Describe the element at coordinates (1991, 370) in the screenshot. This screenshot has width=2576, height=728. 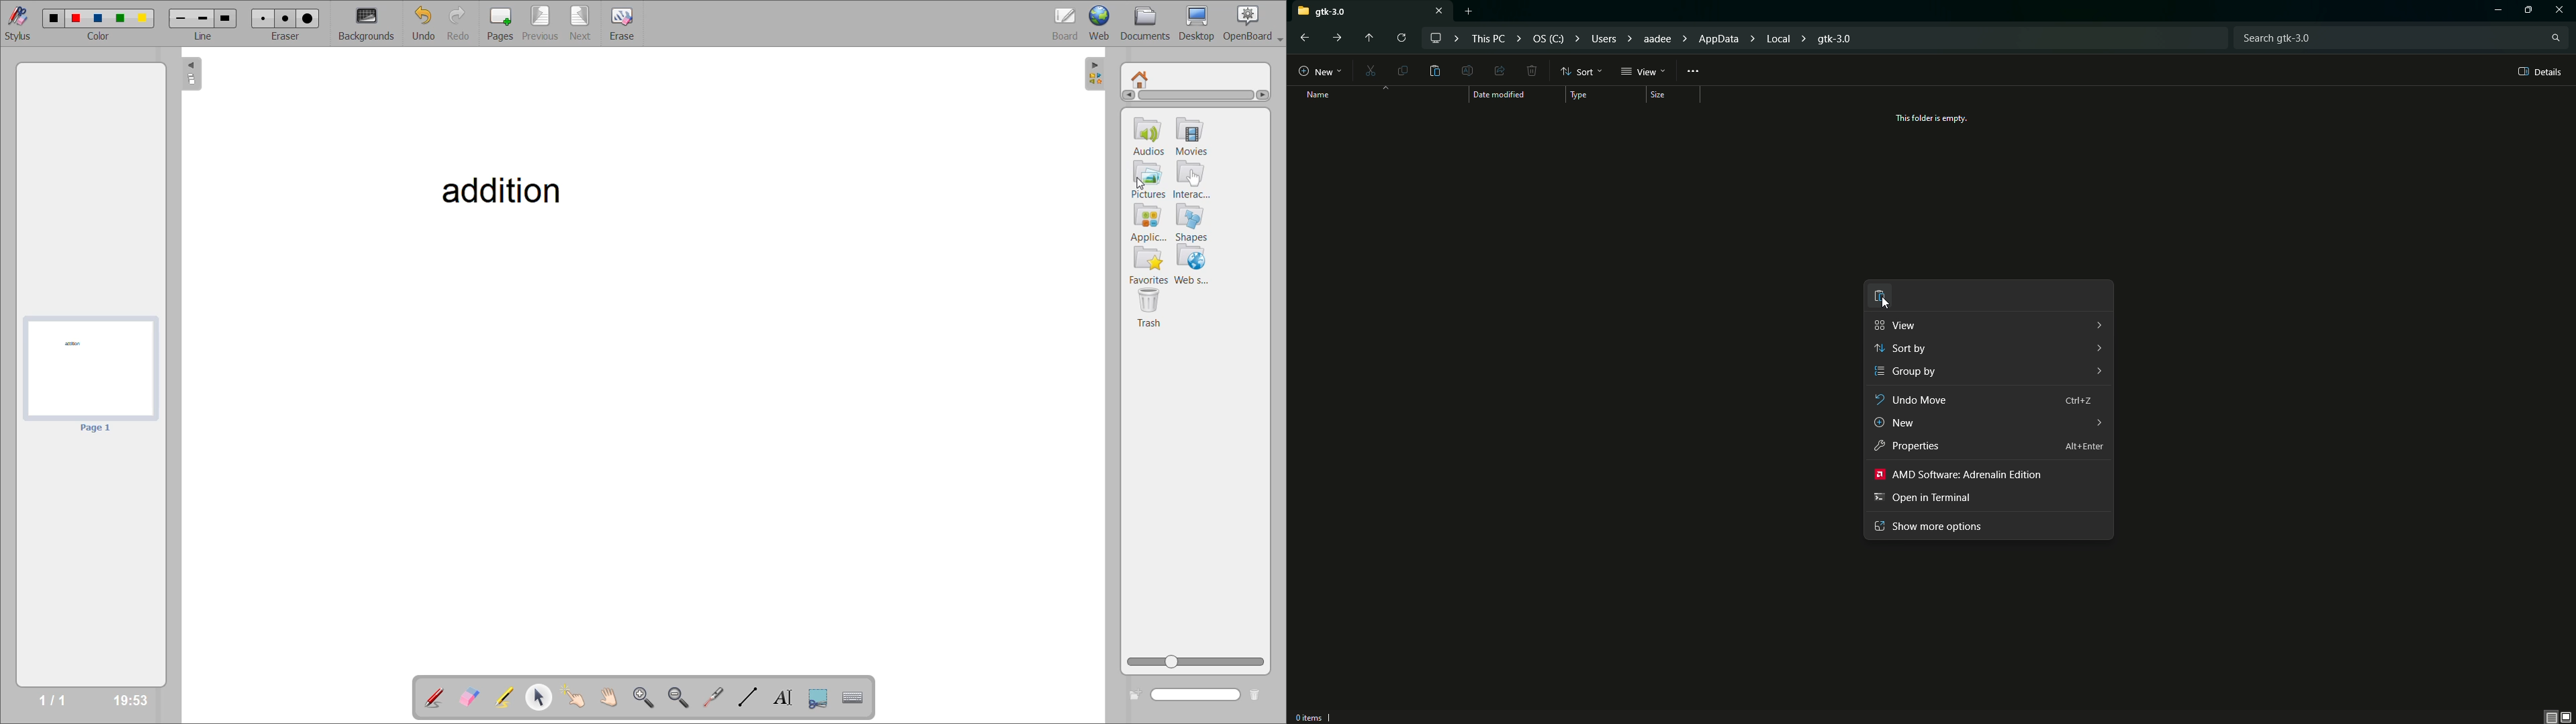
I see `Group by` at that location.